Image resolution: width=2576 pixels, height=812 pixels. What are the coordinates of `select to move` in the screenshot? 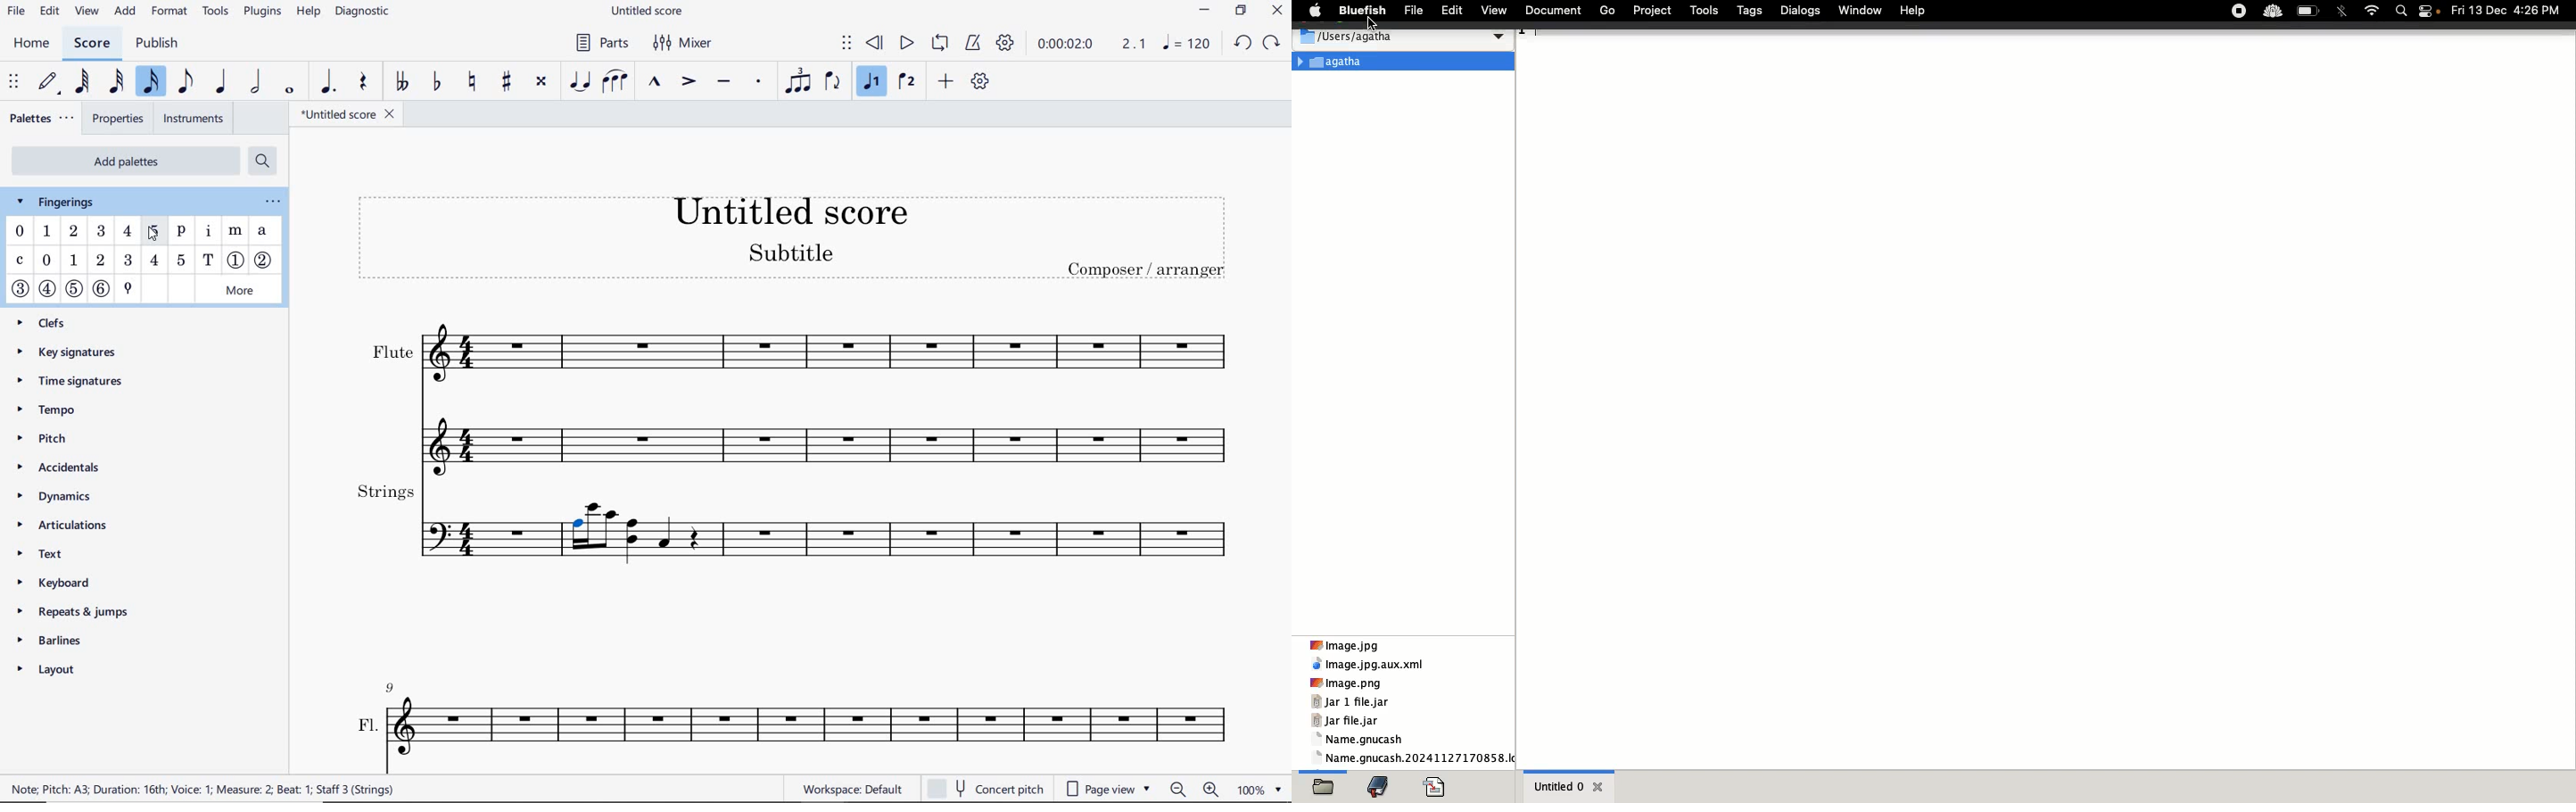 It's located at (846, 44).